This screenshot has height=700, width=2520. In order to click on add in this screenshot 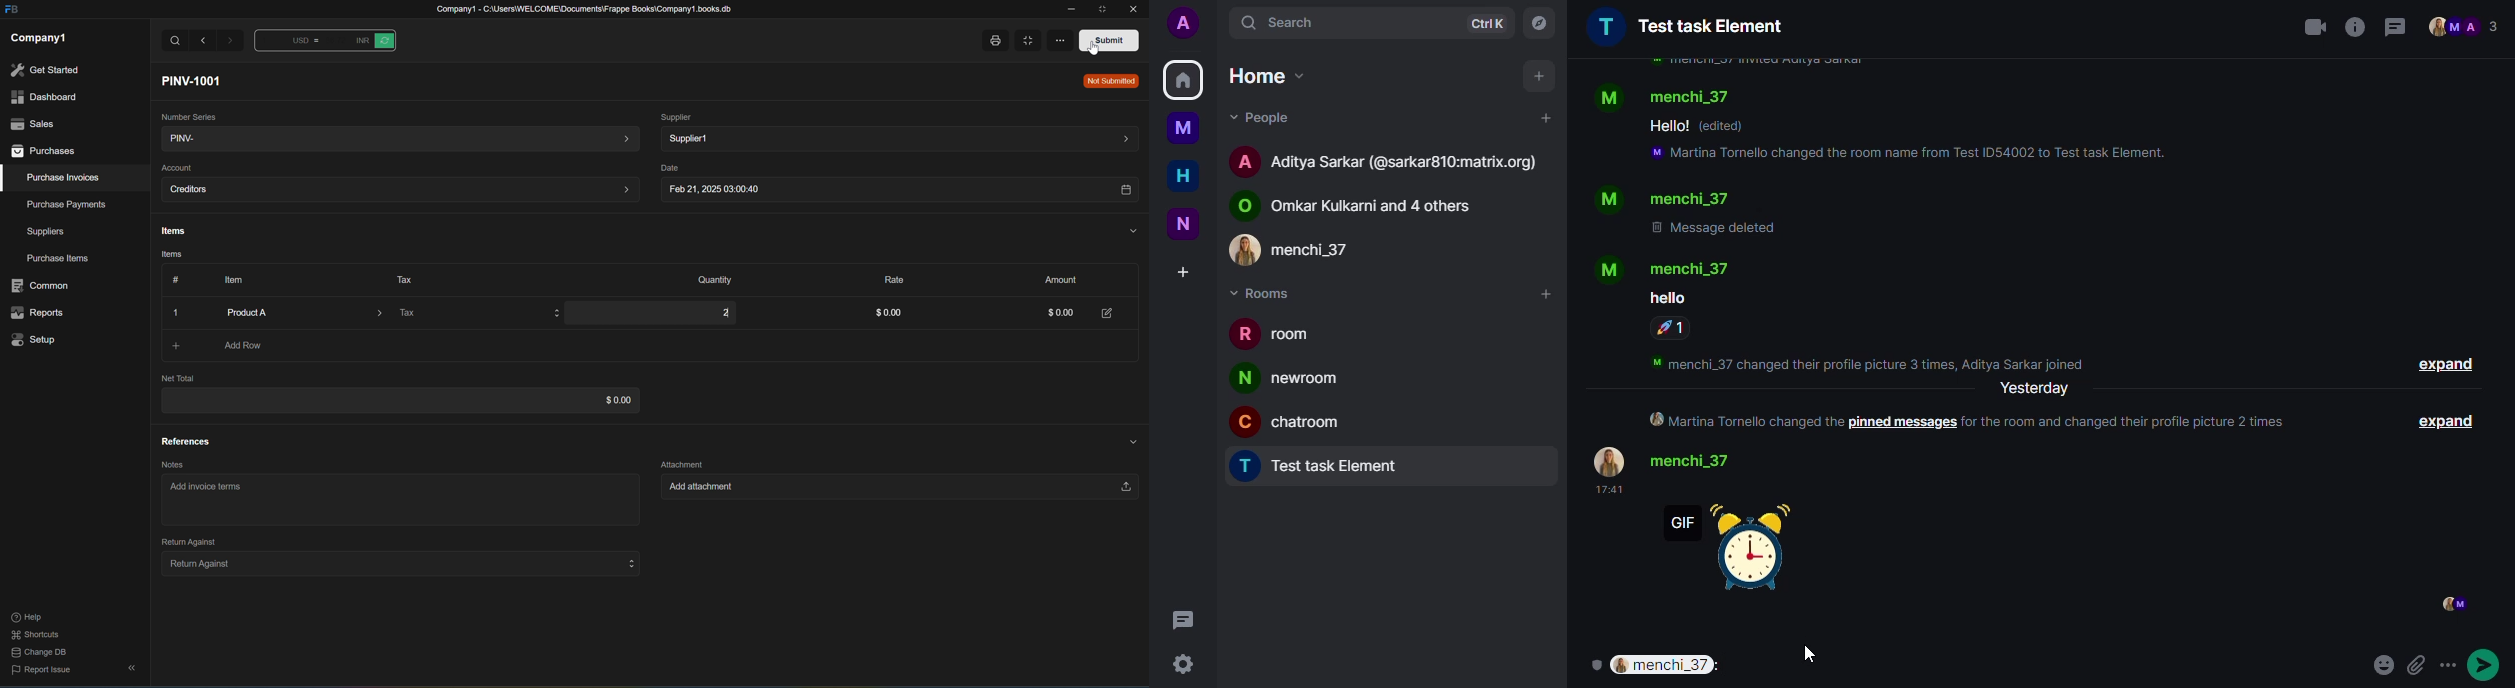, I will do `click(1544, 295)`.